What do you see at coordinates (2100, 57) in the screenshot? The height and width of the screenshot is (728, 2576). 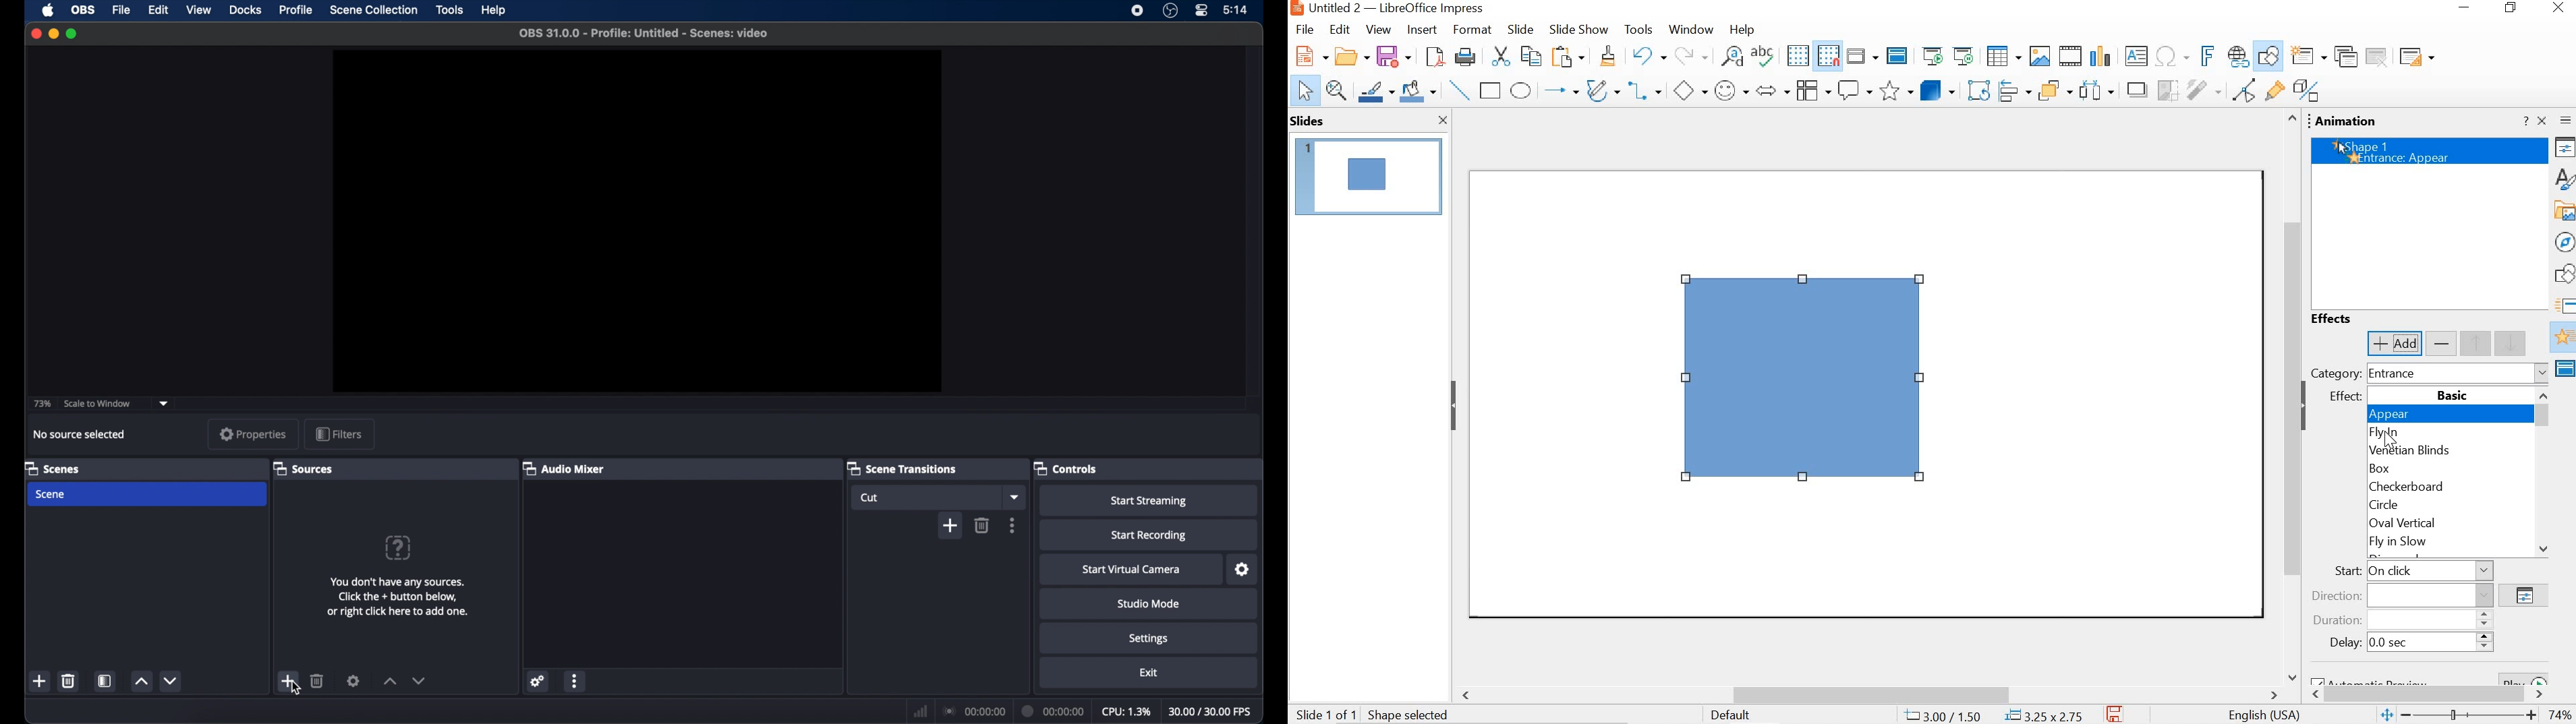 I see `insert chart` at bounding box center [2100, 57].